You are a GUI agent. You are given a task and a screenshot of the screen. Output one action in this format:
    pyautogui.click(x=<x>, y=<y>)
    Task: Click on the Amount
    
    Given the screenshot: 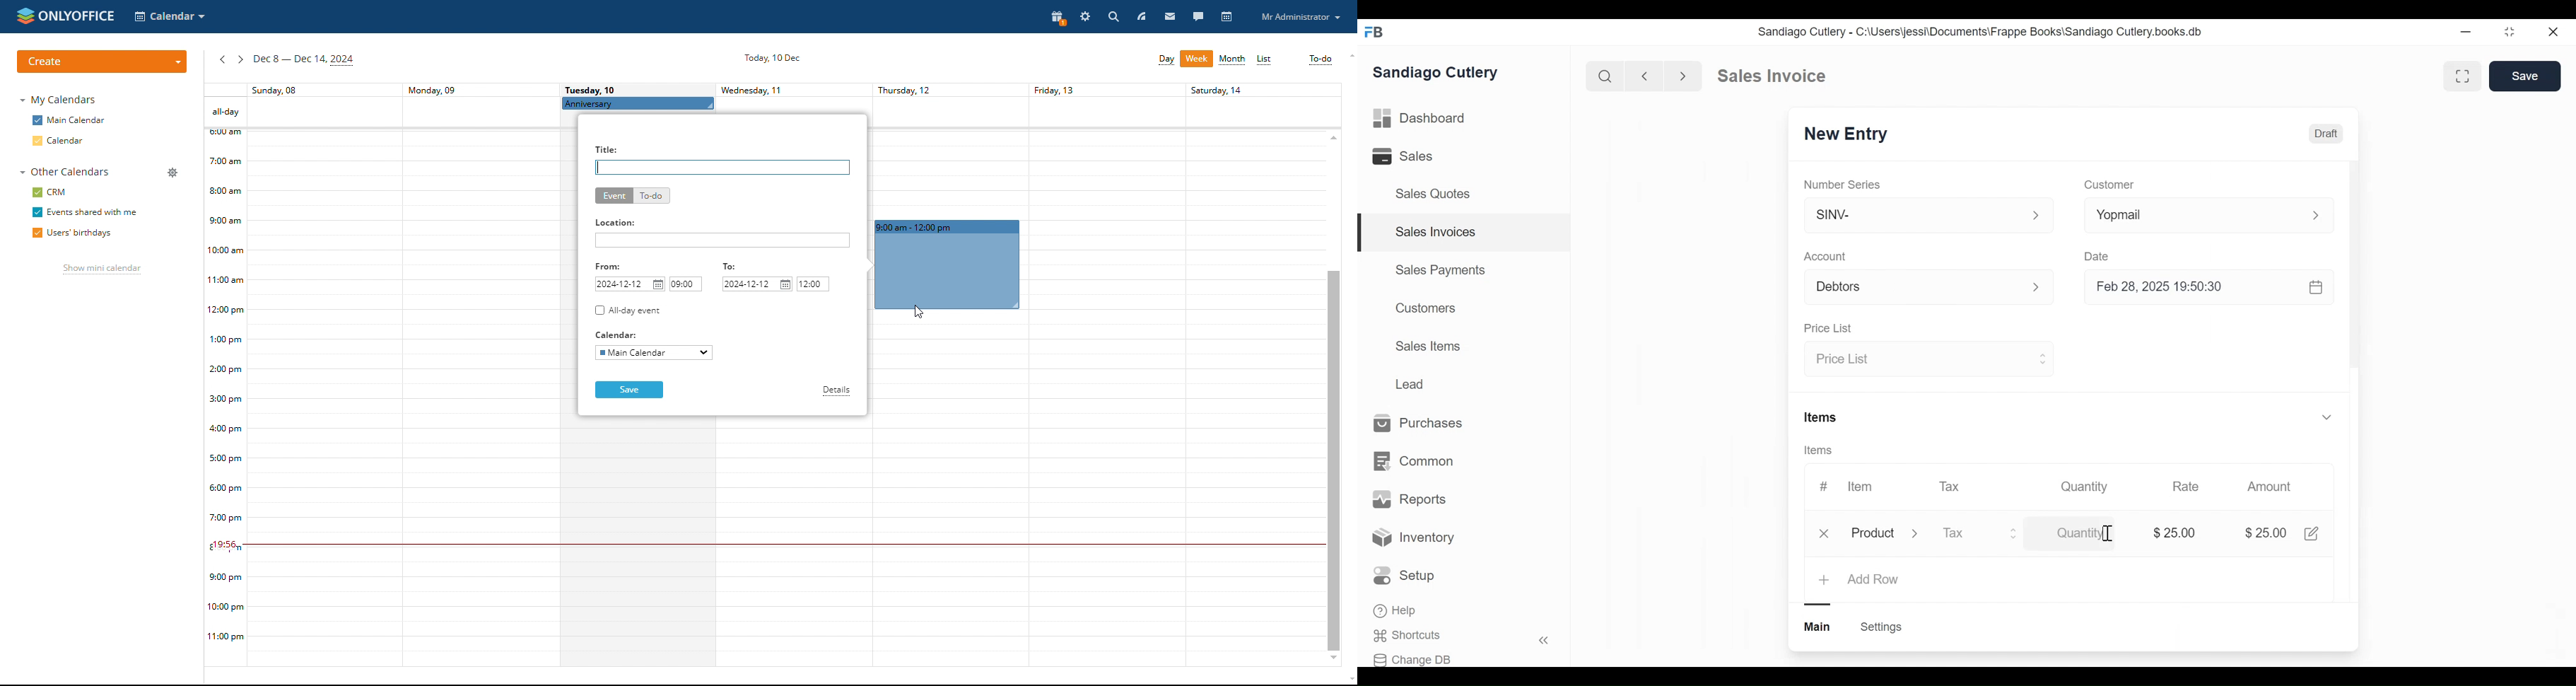 What is the action you would take?
    pyautogui.click(x=2270, y=487)
    